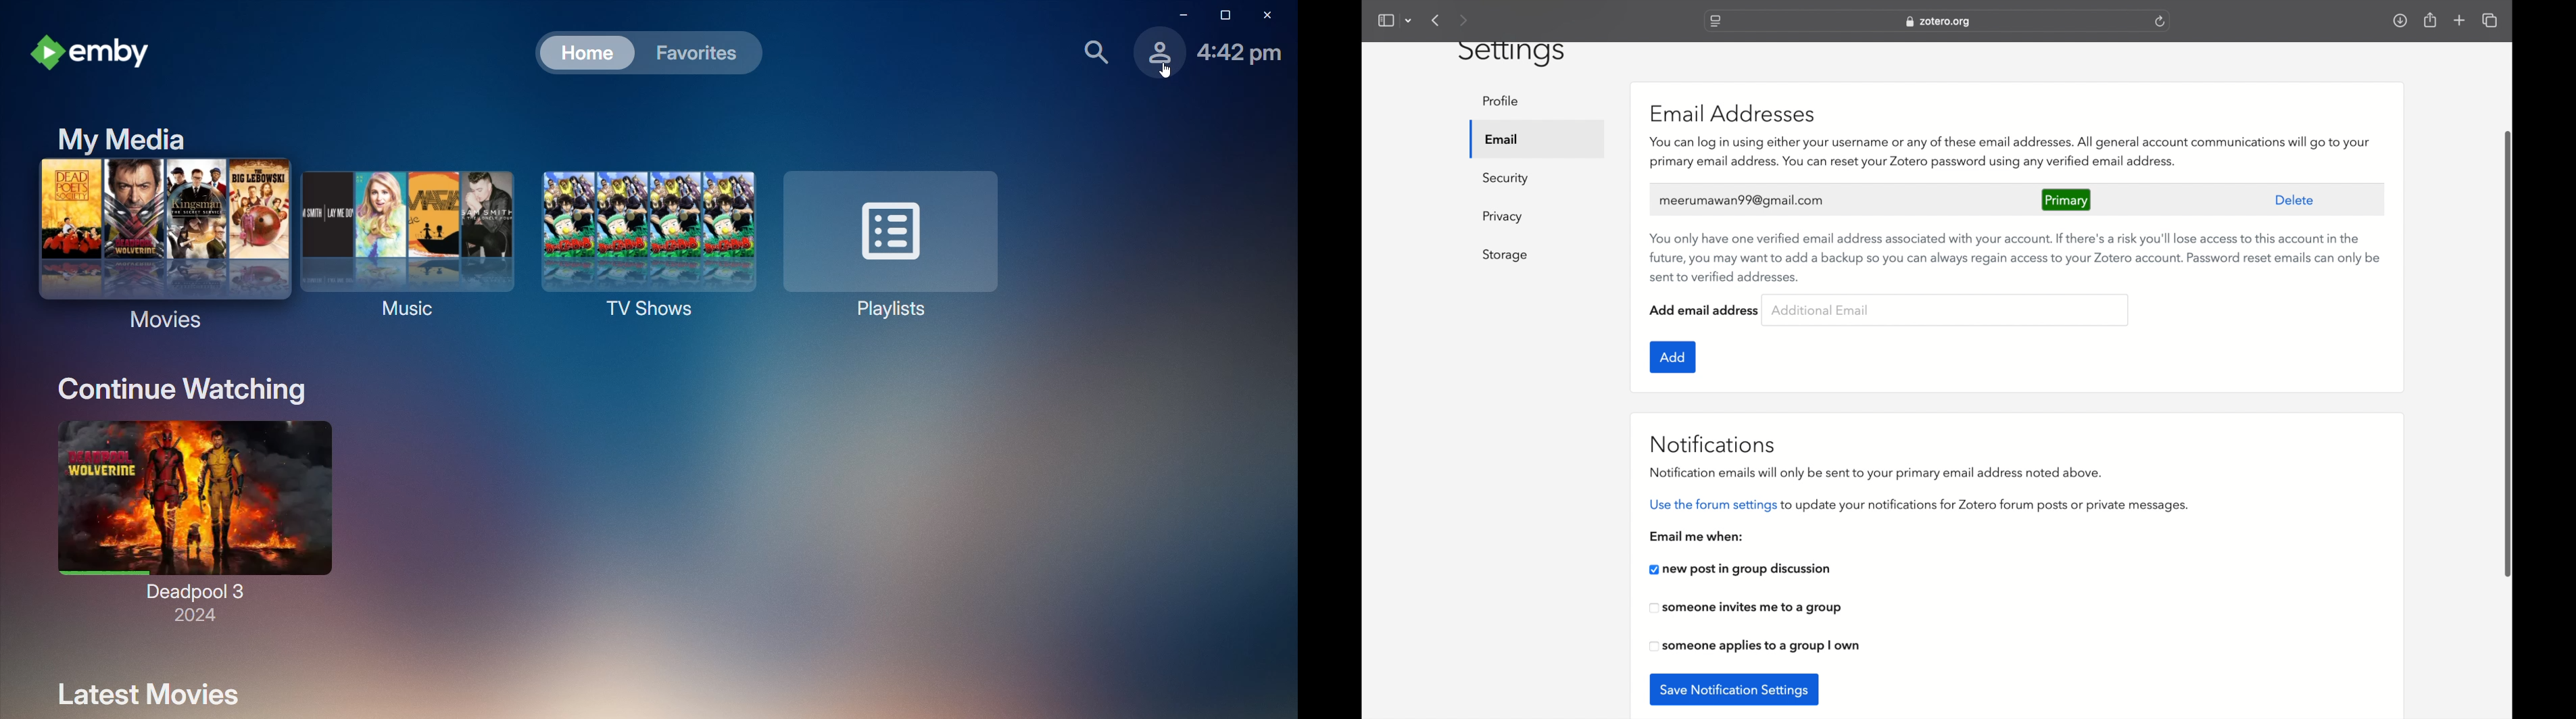 This screenshot has width=2576, height=728. I want to click on delete, so click(2295, 200).